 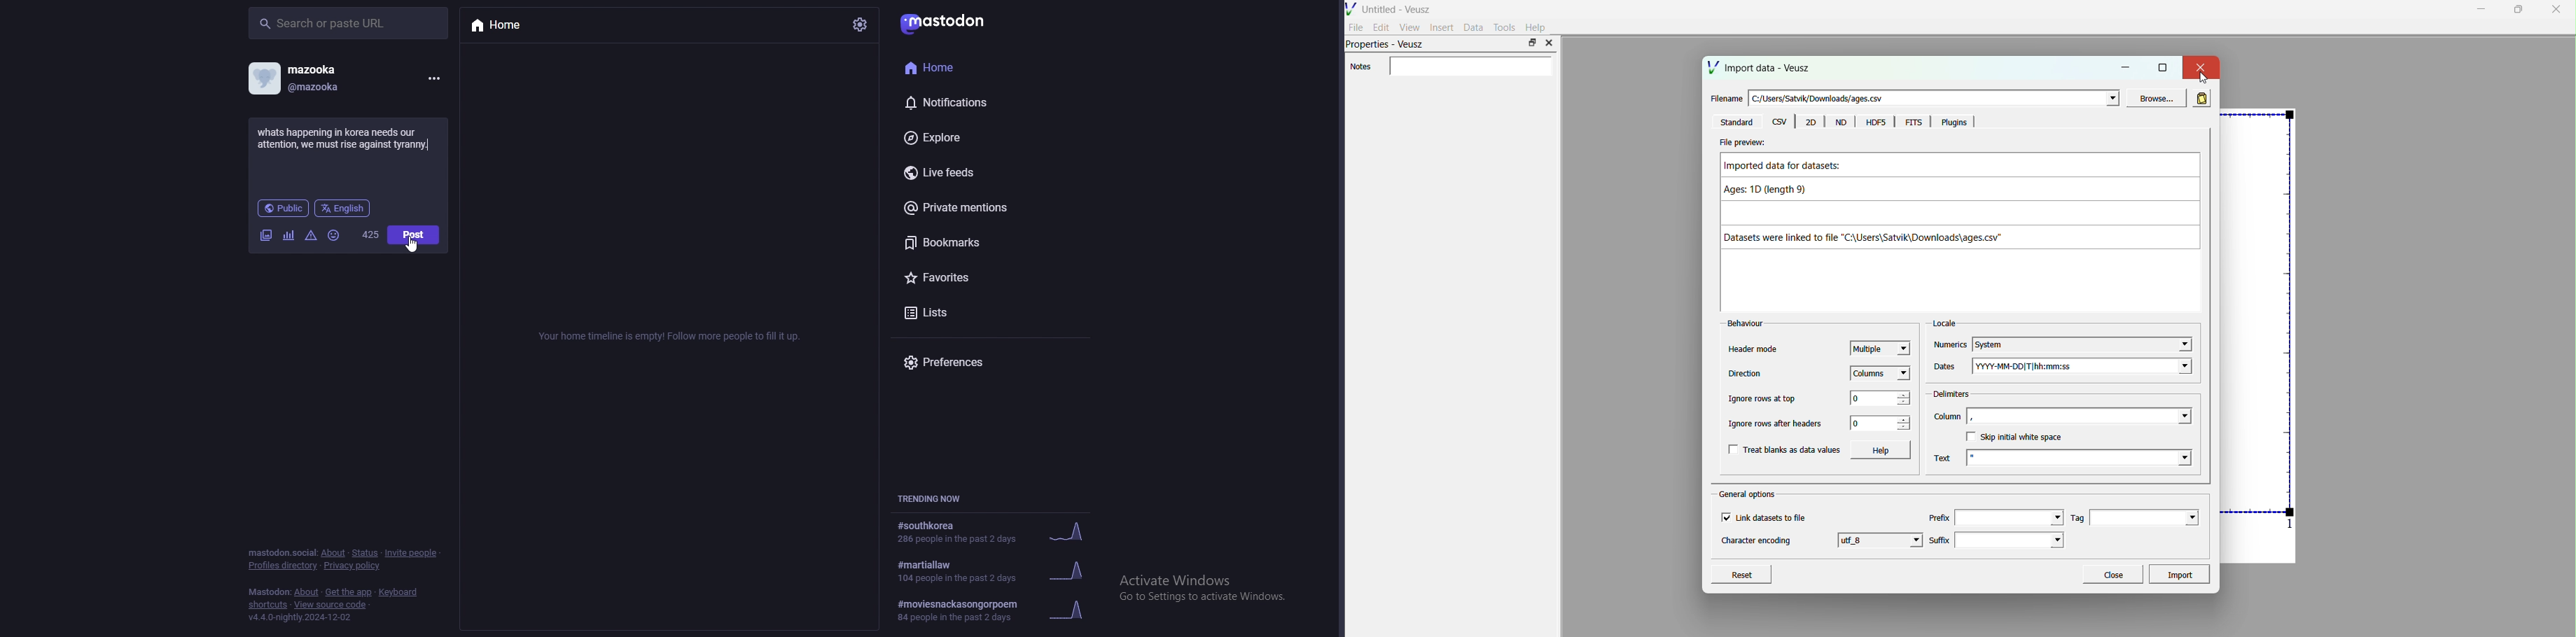 What do you see at coordinates (1939, 518) in the screenshot?
I see `Prefix` at bounding box center [1939, 518].